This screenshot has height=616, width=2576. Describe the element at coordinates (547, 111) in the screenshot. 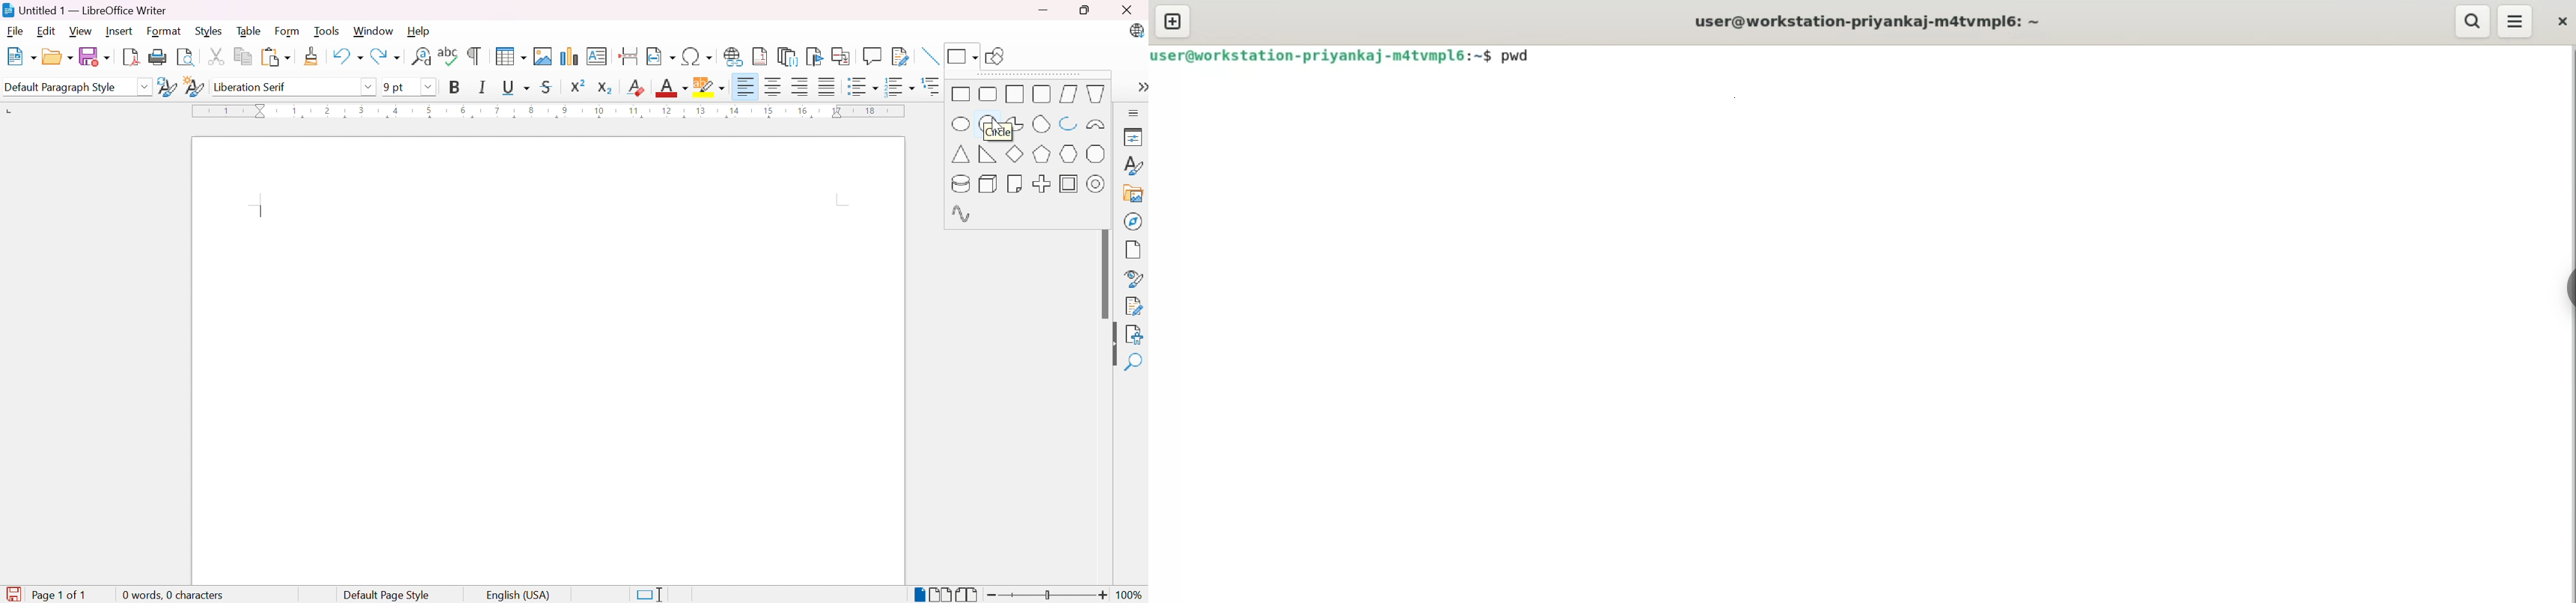

I see `Scale` at that location.